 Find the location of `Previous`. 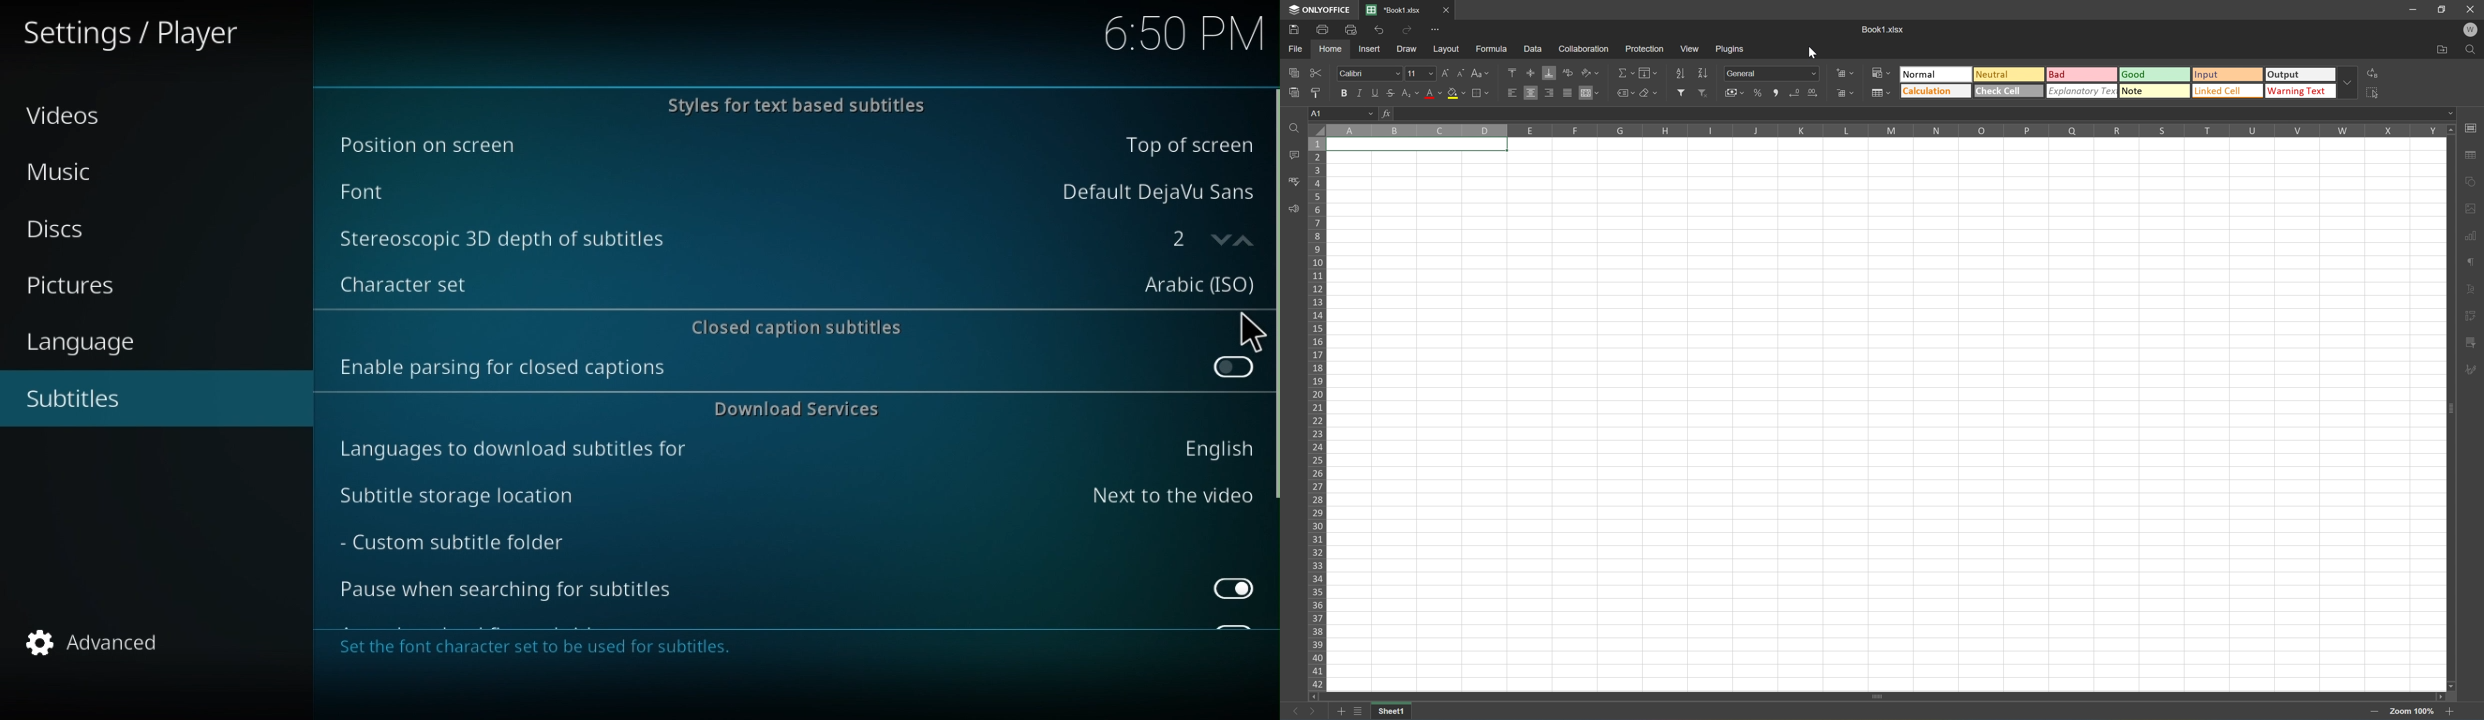

Previous is located at coordinates (1290, 712).